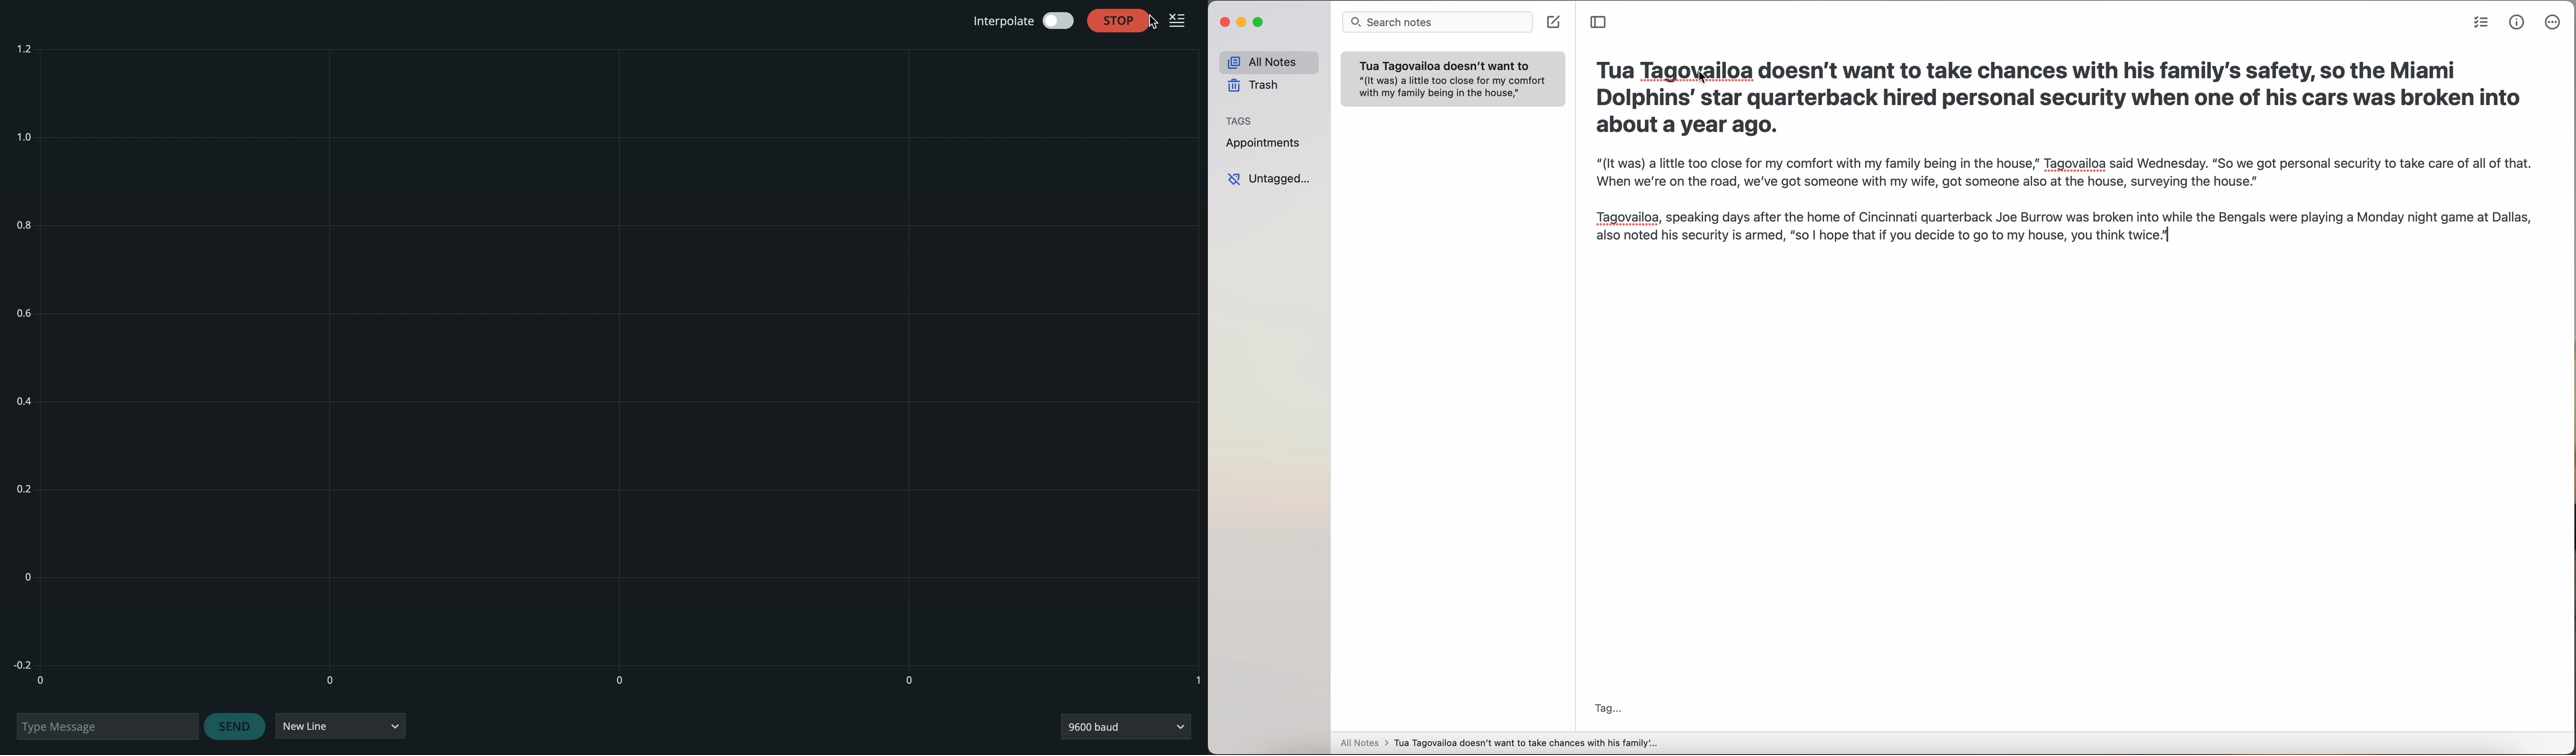 The image size is (2576, 756). Describe the element at coordinates (1243, 22) in the screenshot. I see `minimize Simplenote` at that location.